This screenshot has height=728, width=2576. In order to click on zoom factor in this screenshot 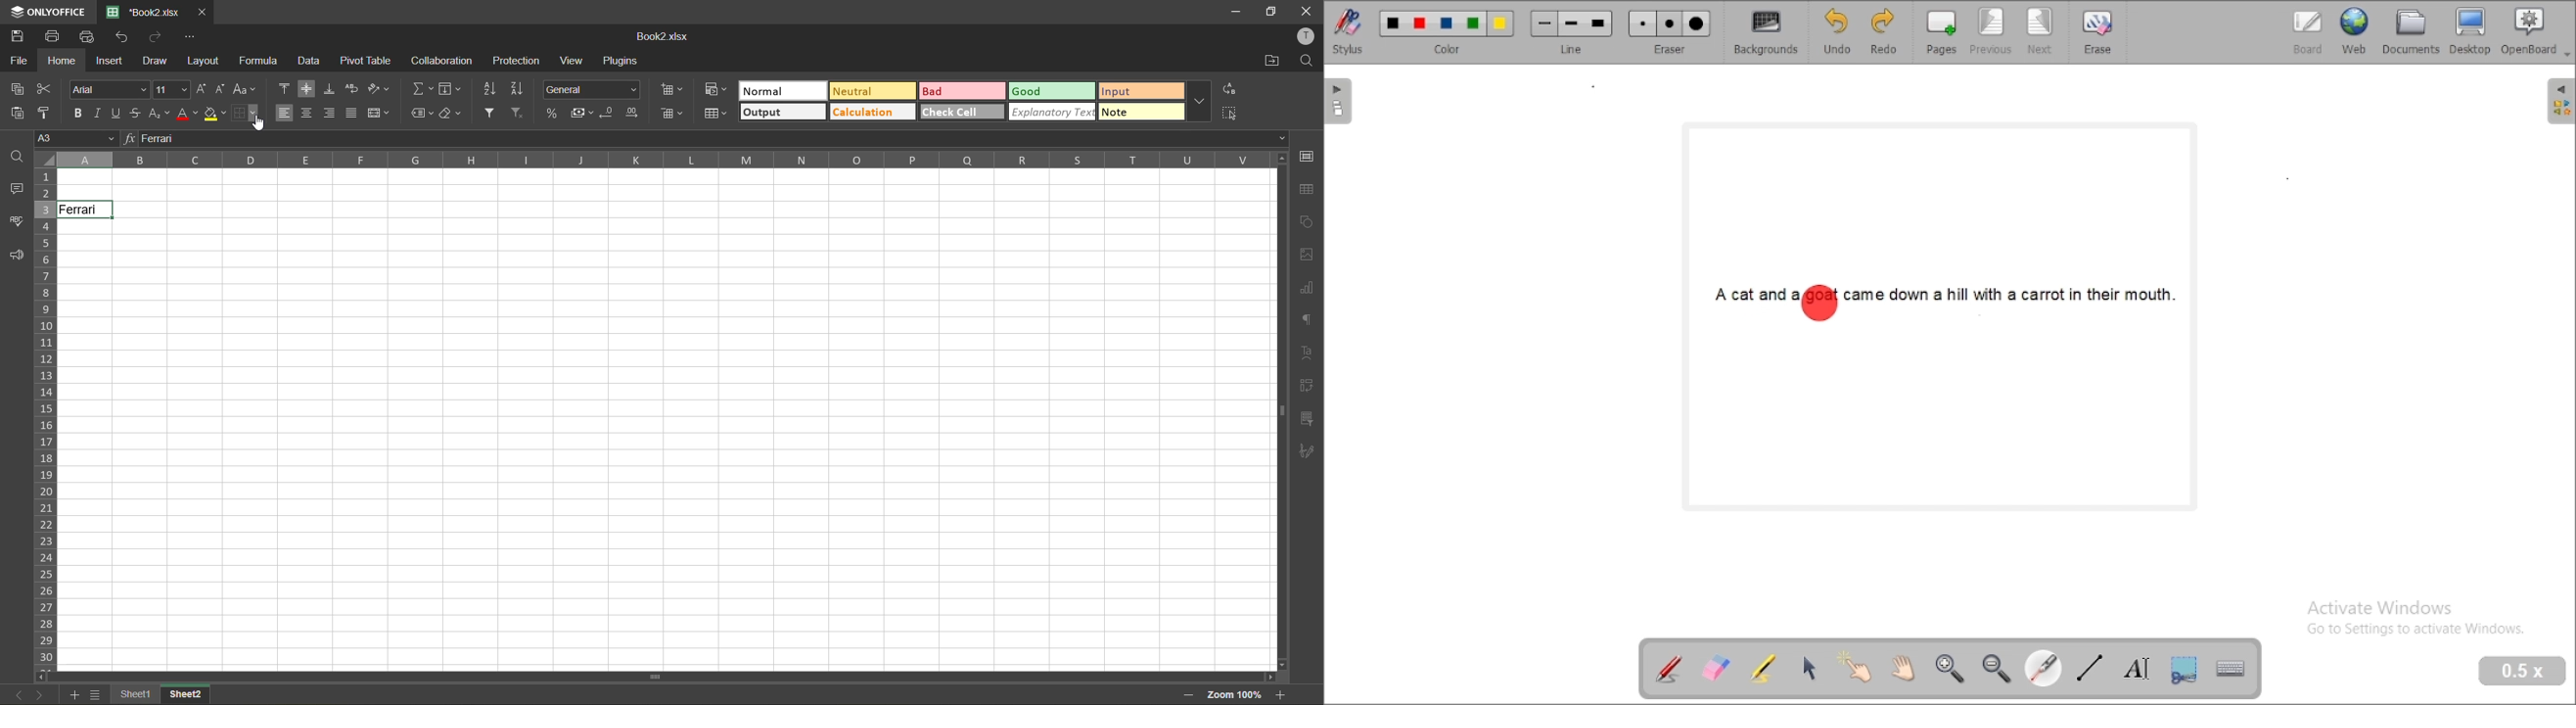, I will do `click(1238, 695)`.